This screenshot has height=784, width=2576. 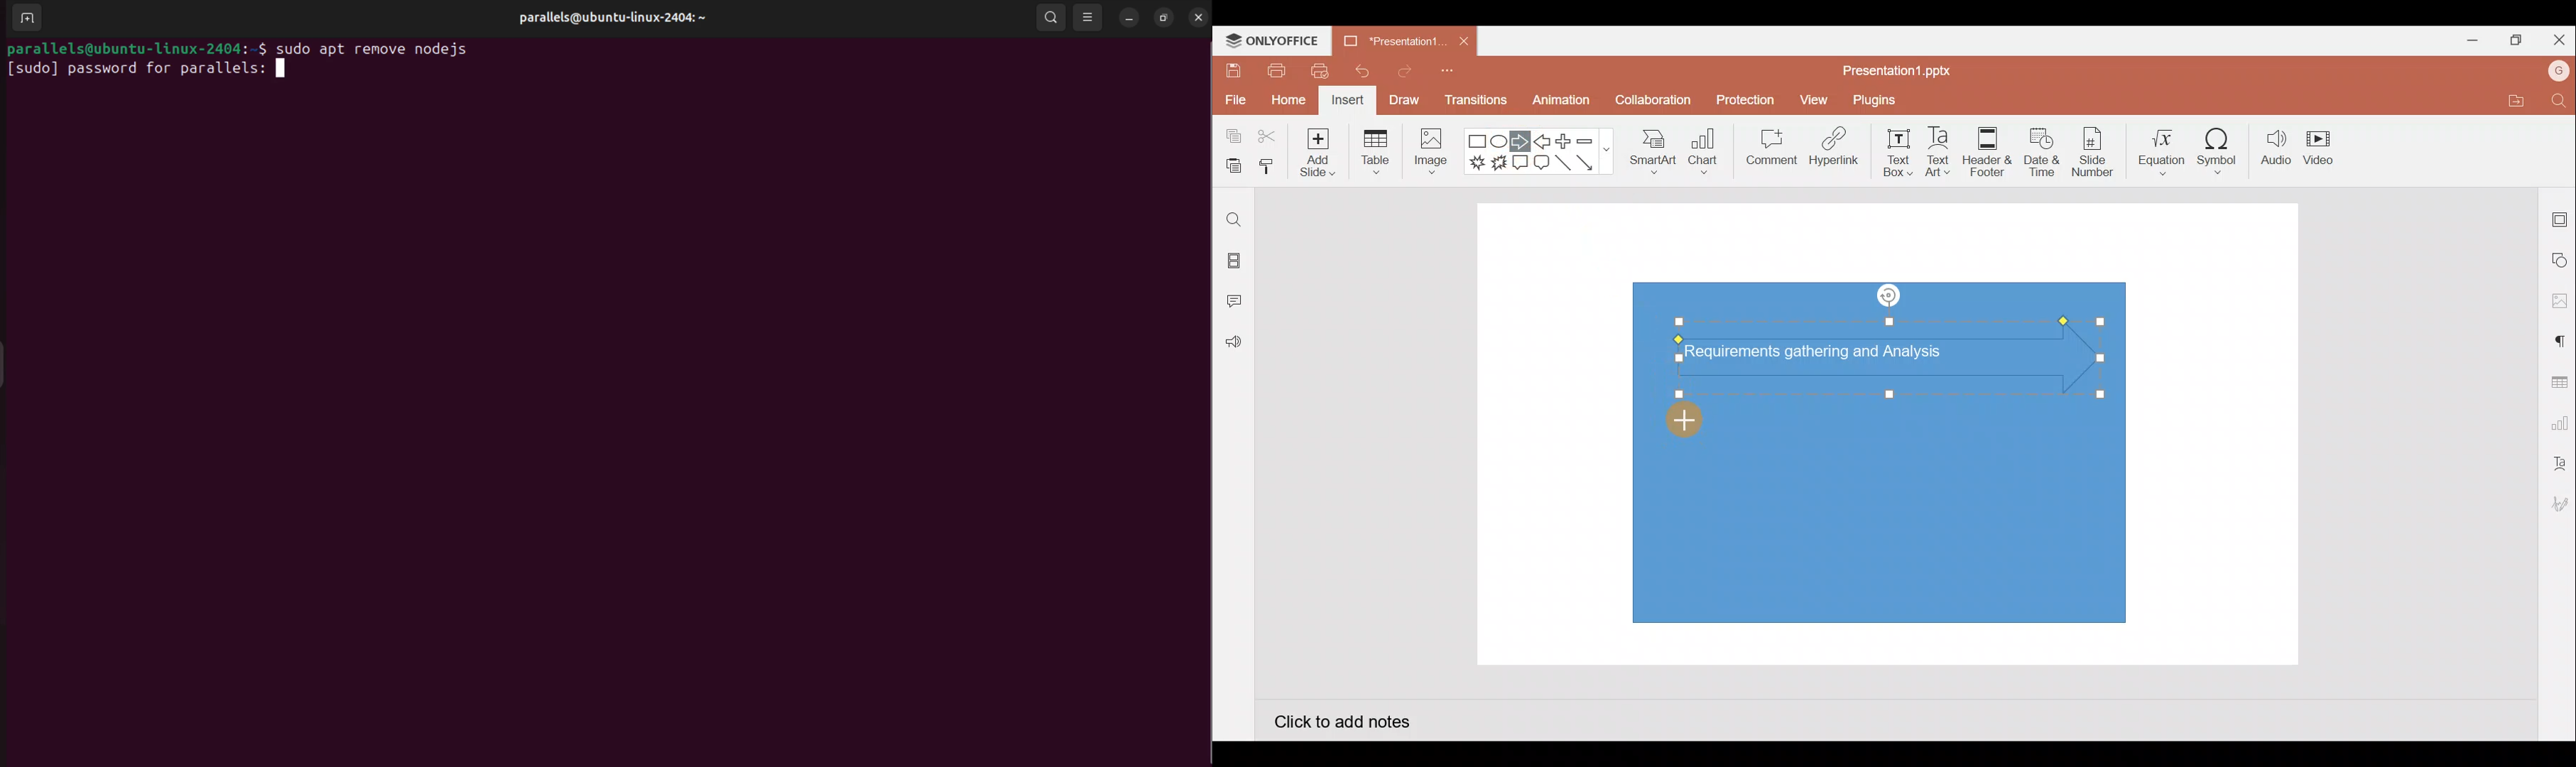 I want to click on add terminal, so click(x=26, y=18).